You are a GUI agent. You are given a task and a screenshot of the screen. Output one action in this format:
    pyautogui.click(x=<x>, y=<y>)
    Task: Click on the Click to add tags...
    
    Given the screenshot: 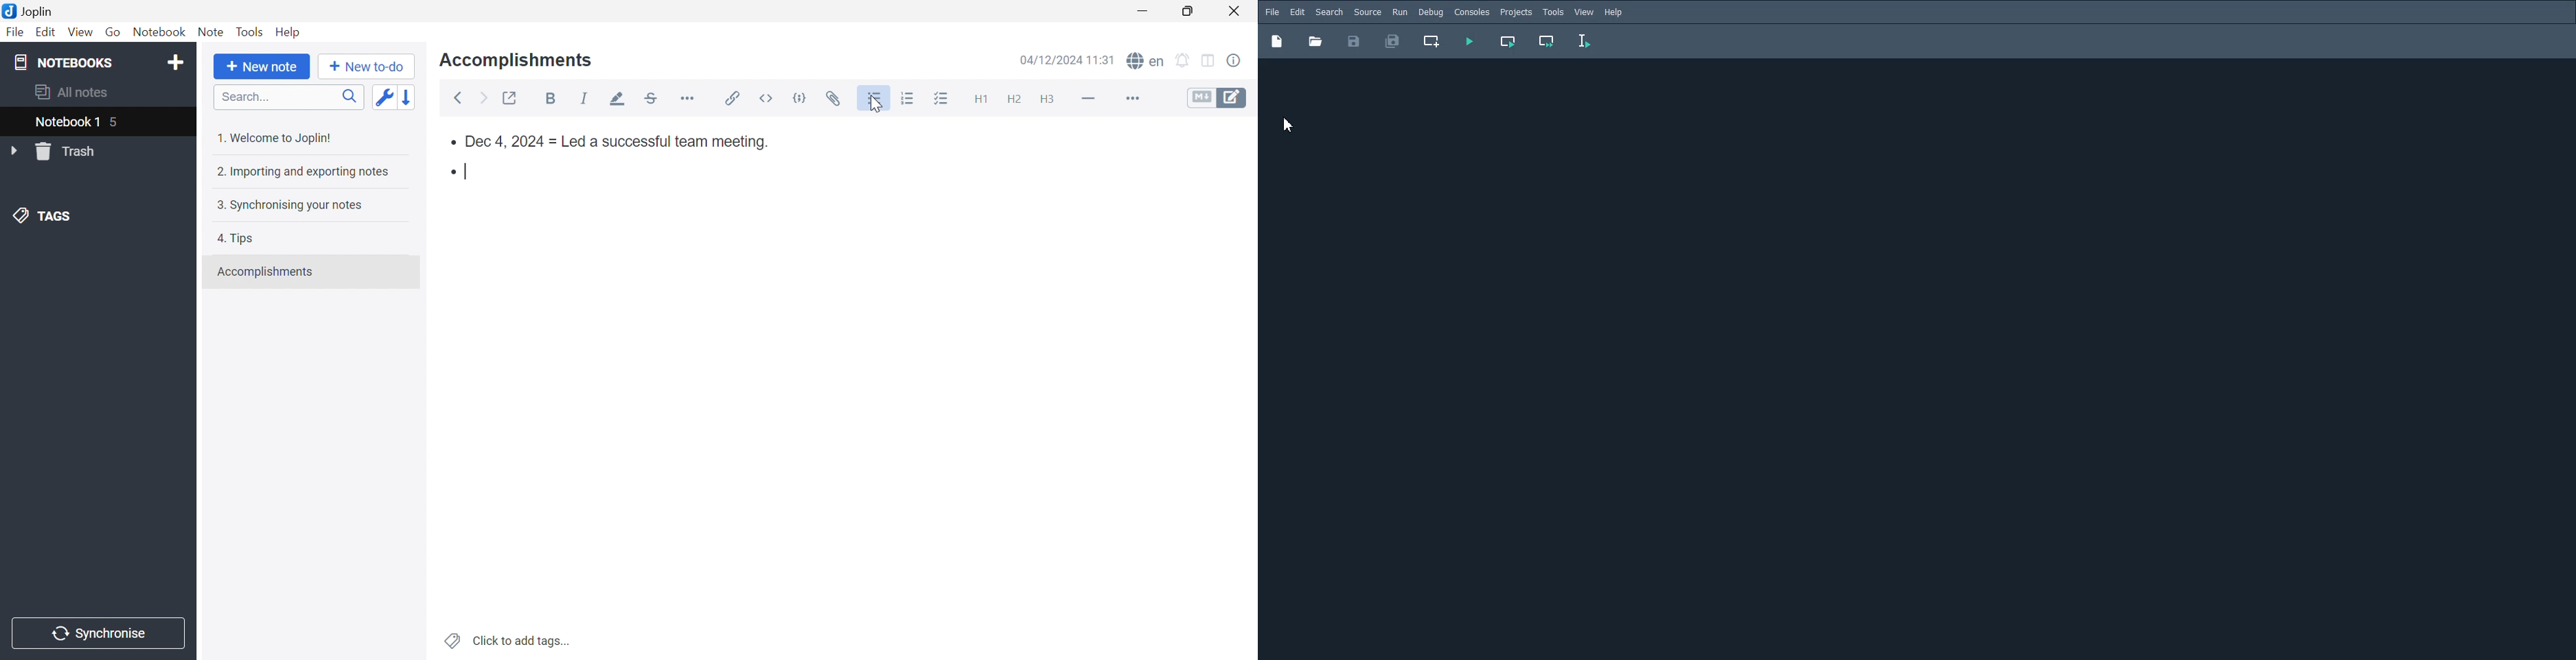 What is the action you would take?
    pyautogui.click(x=508, y=640)
    